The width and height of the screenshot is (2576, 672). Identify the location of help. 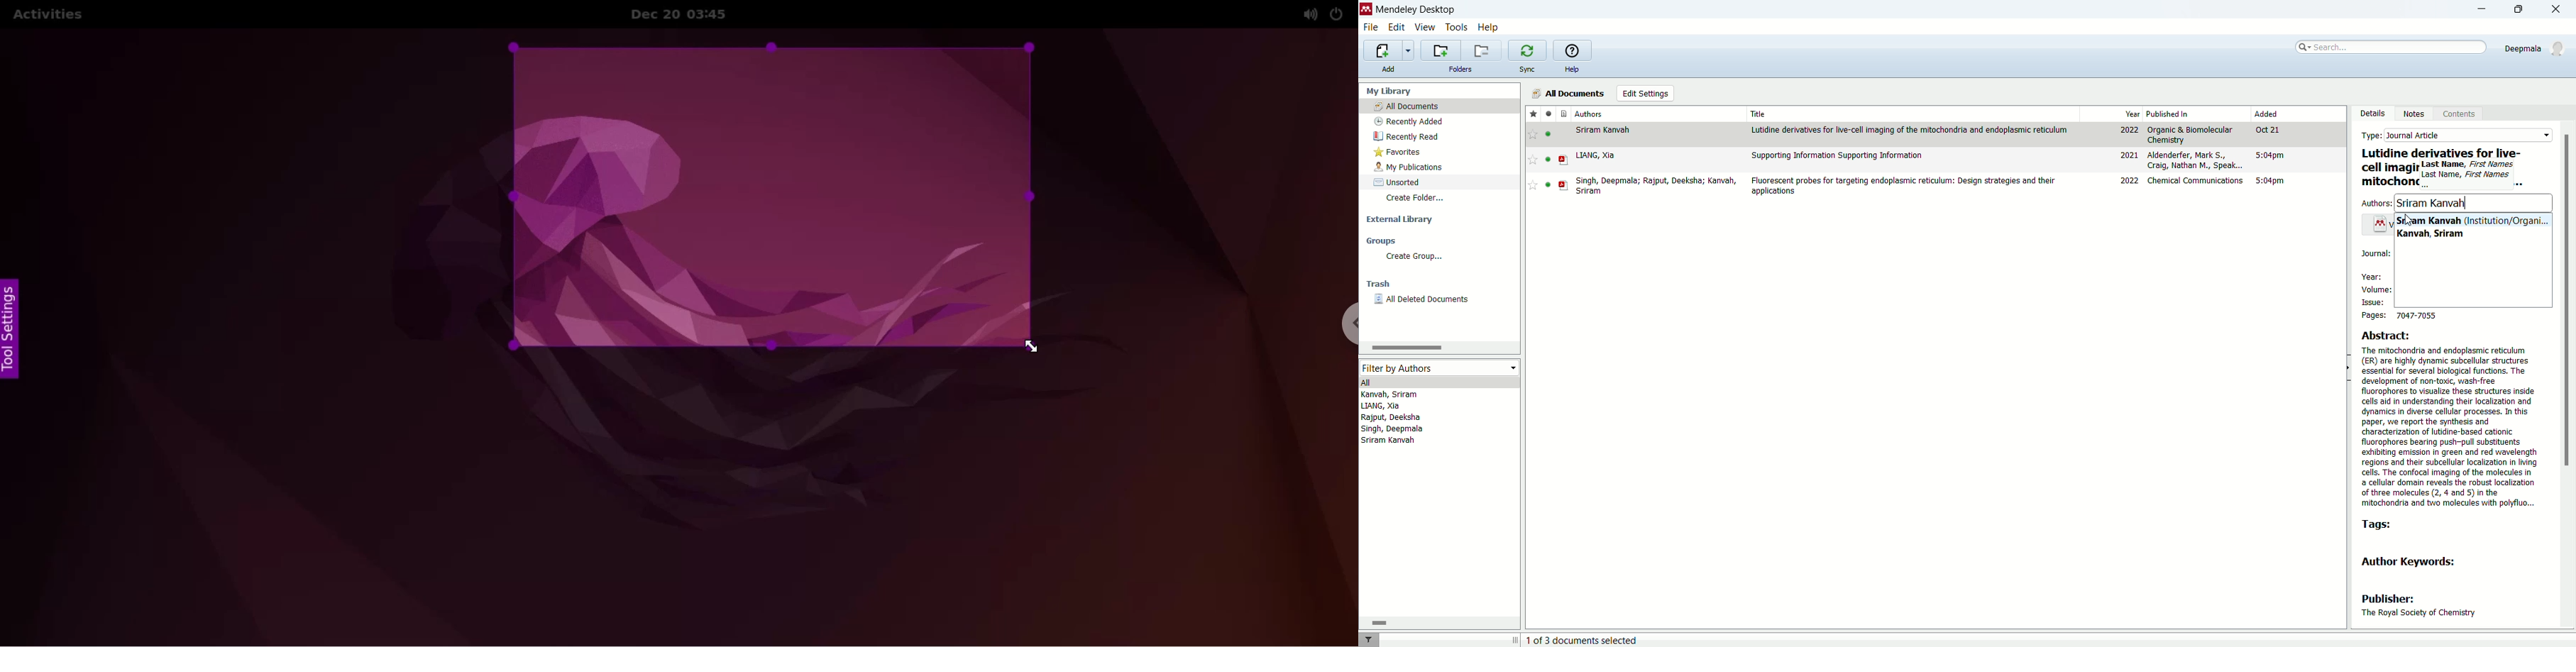
(1490, 27).